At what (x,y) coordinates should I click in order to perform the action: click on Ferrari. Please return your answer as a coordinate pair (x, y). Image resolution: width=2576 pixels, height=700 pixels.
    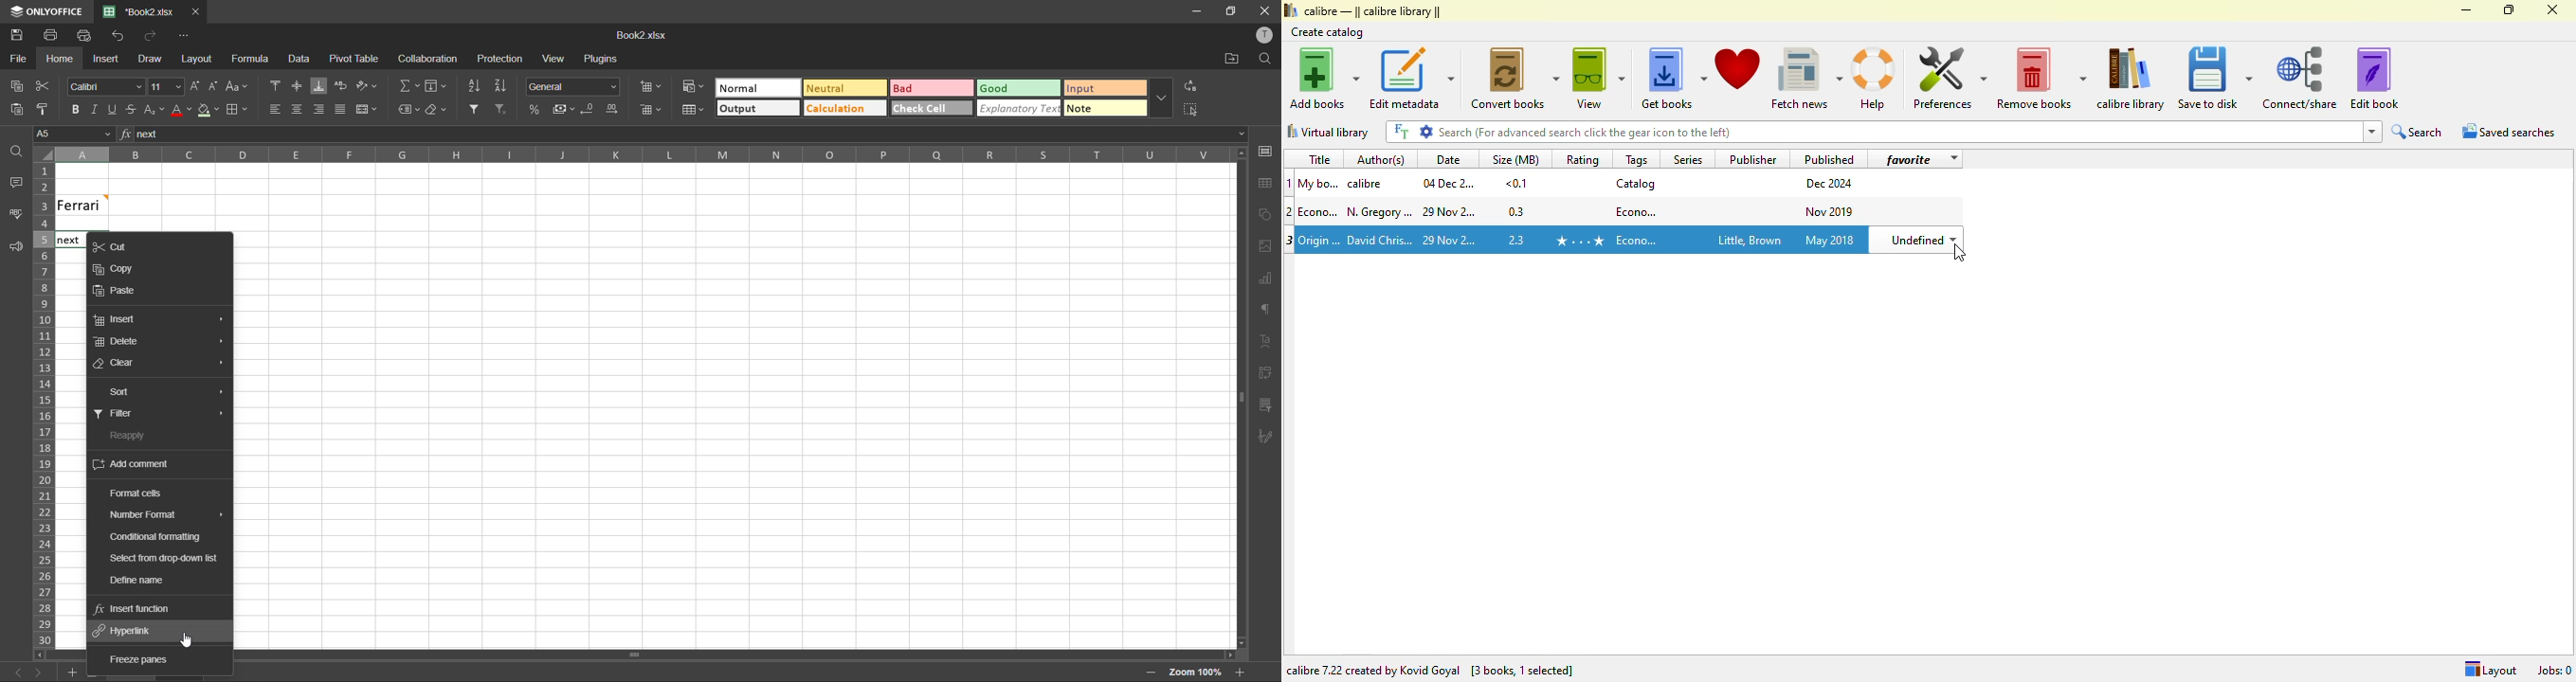
    Looking at the image, I should click on (101, 204).